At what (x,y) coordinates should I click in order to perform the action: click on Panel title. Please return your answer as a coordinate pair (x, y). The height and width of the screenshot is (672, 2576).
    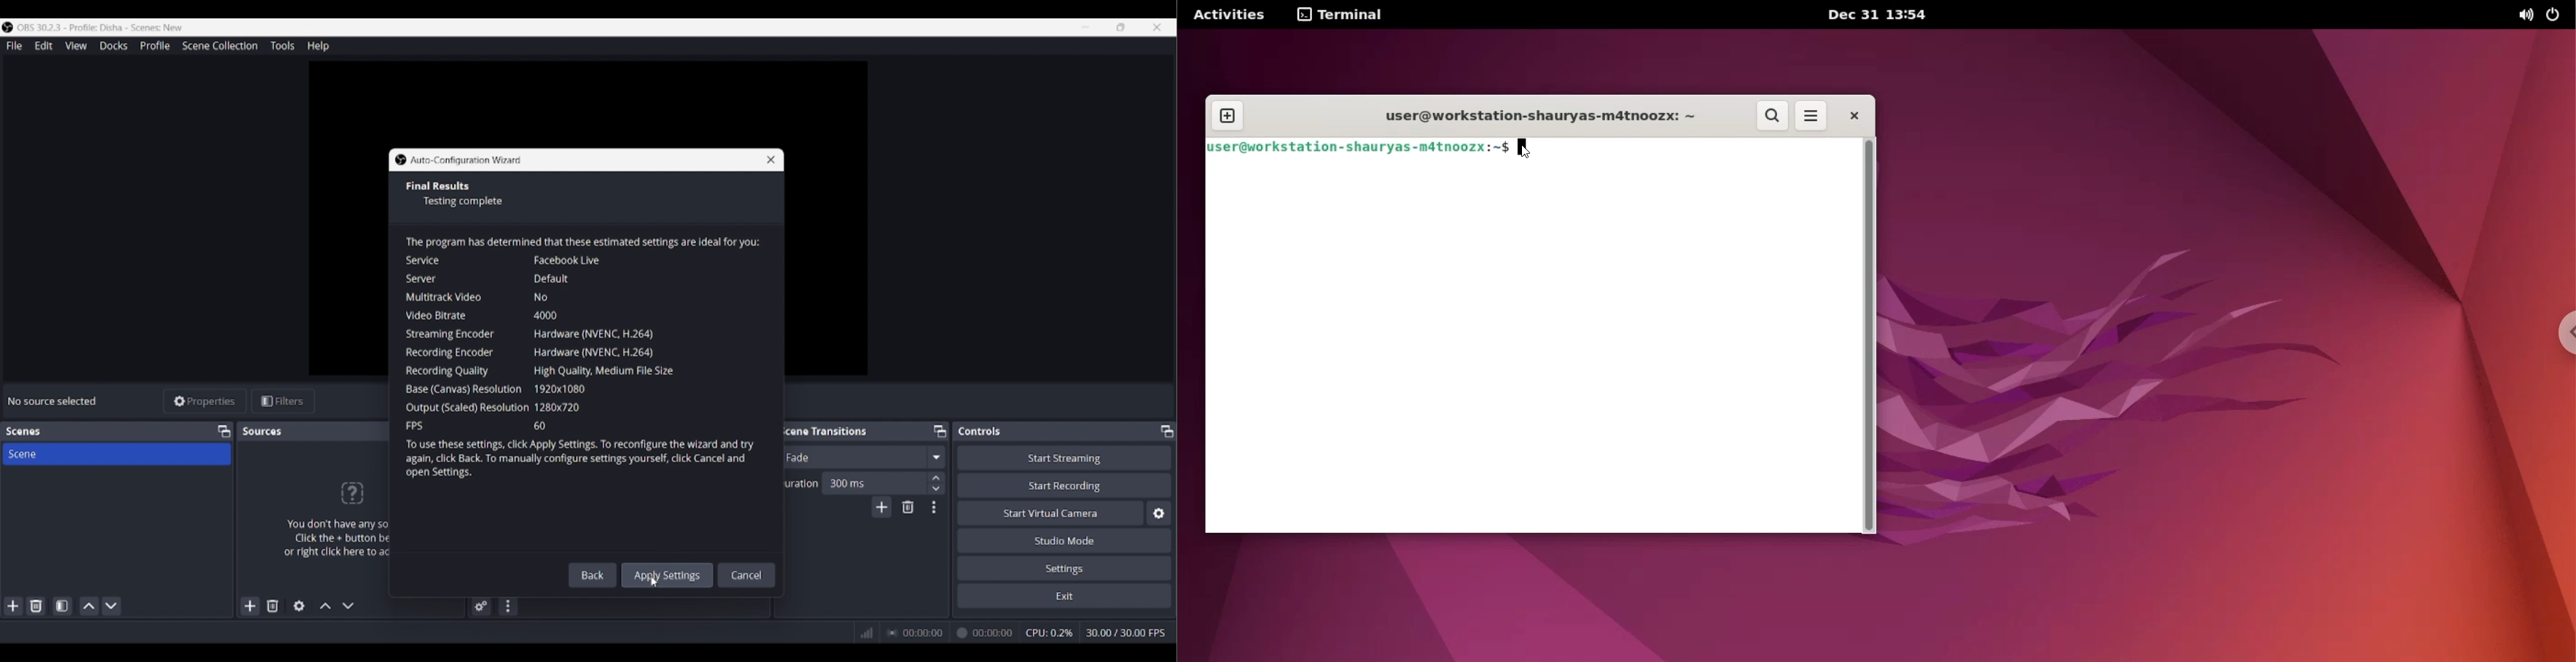
    Looking at the image, I should click on (23, 432).